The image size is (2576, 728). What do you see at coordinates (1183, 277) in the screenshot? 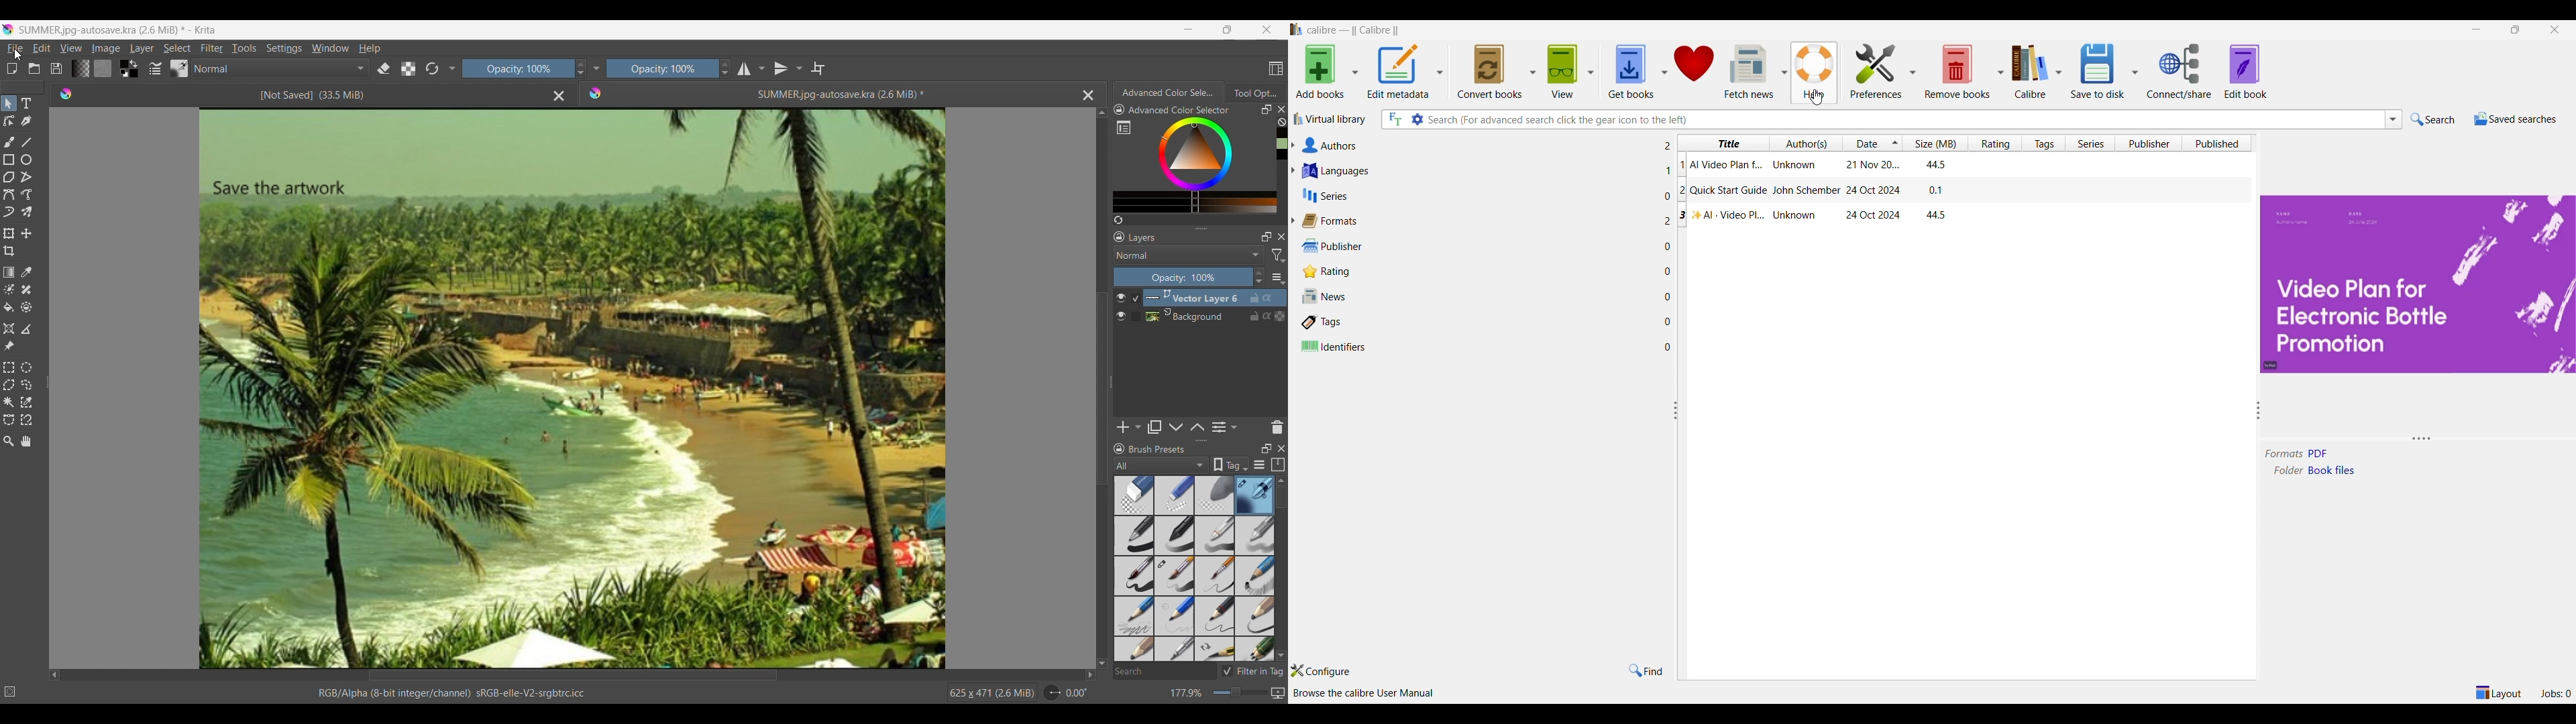
I see `Change percentage of opacity` at bounding box center [1183, 277].